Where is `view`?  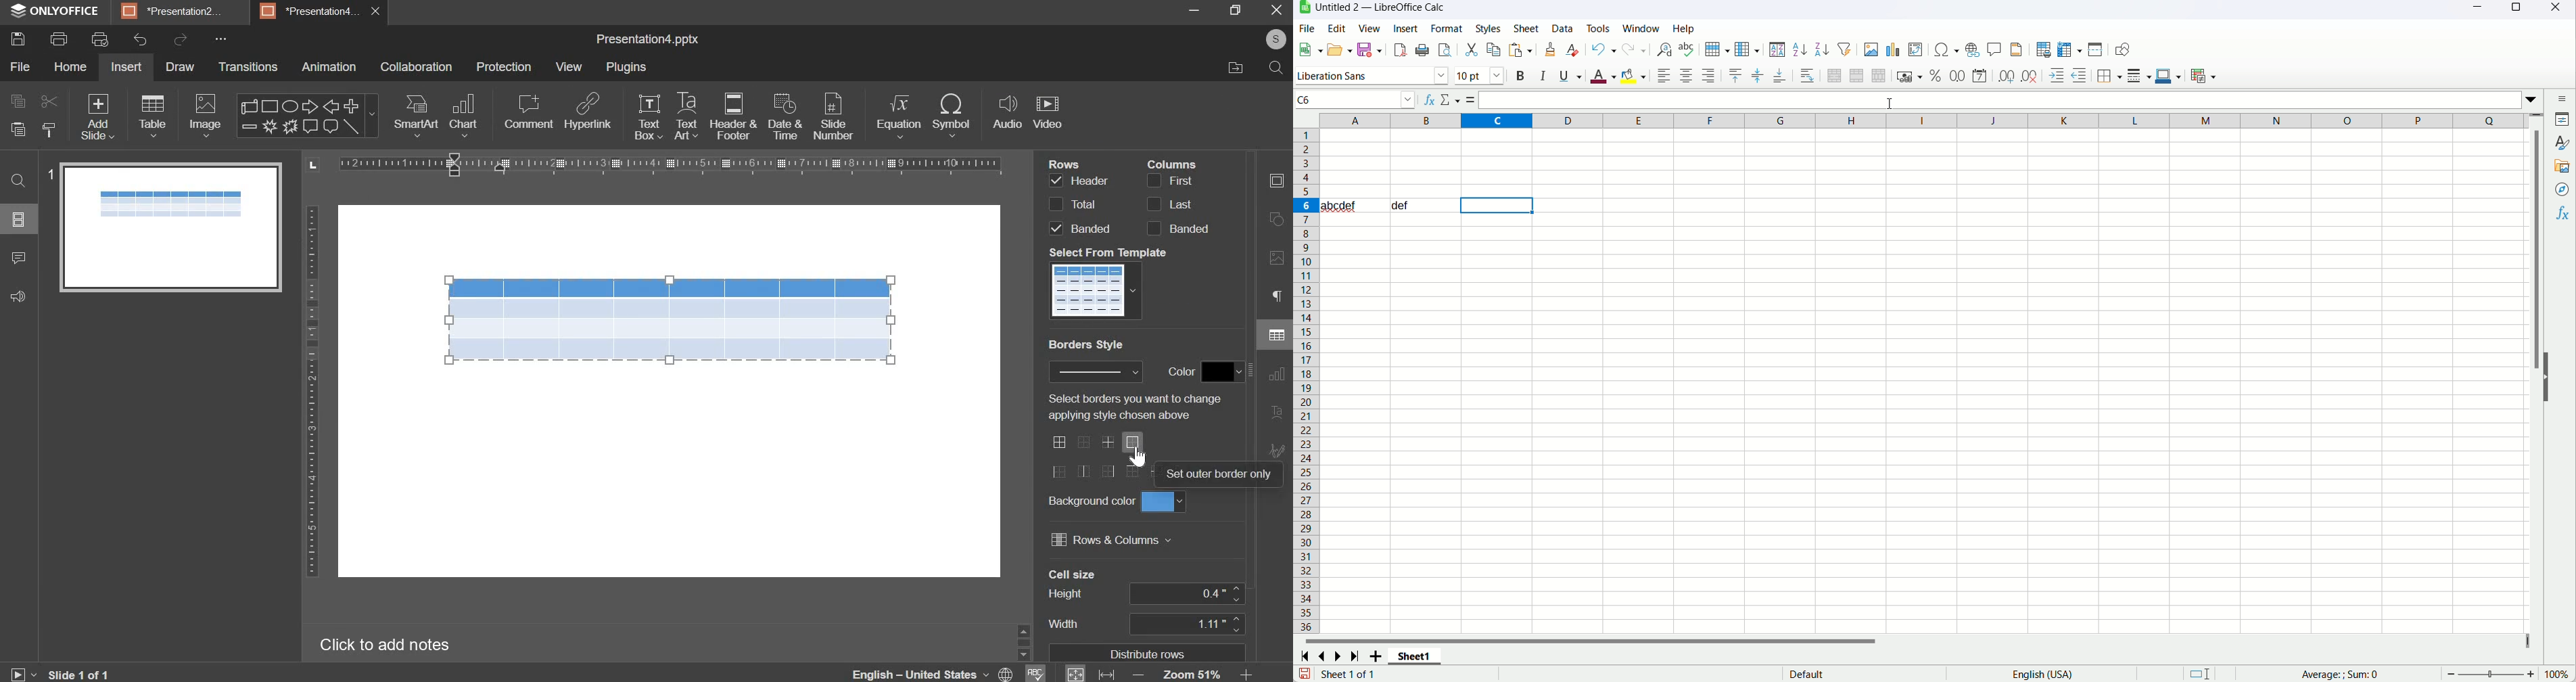 view is located at coordinates (1369, 28).